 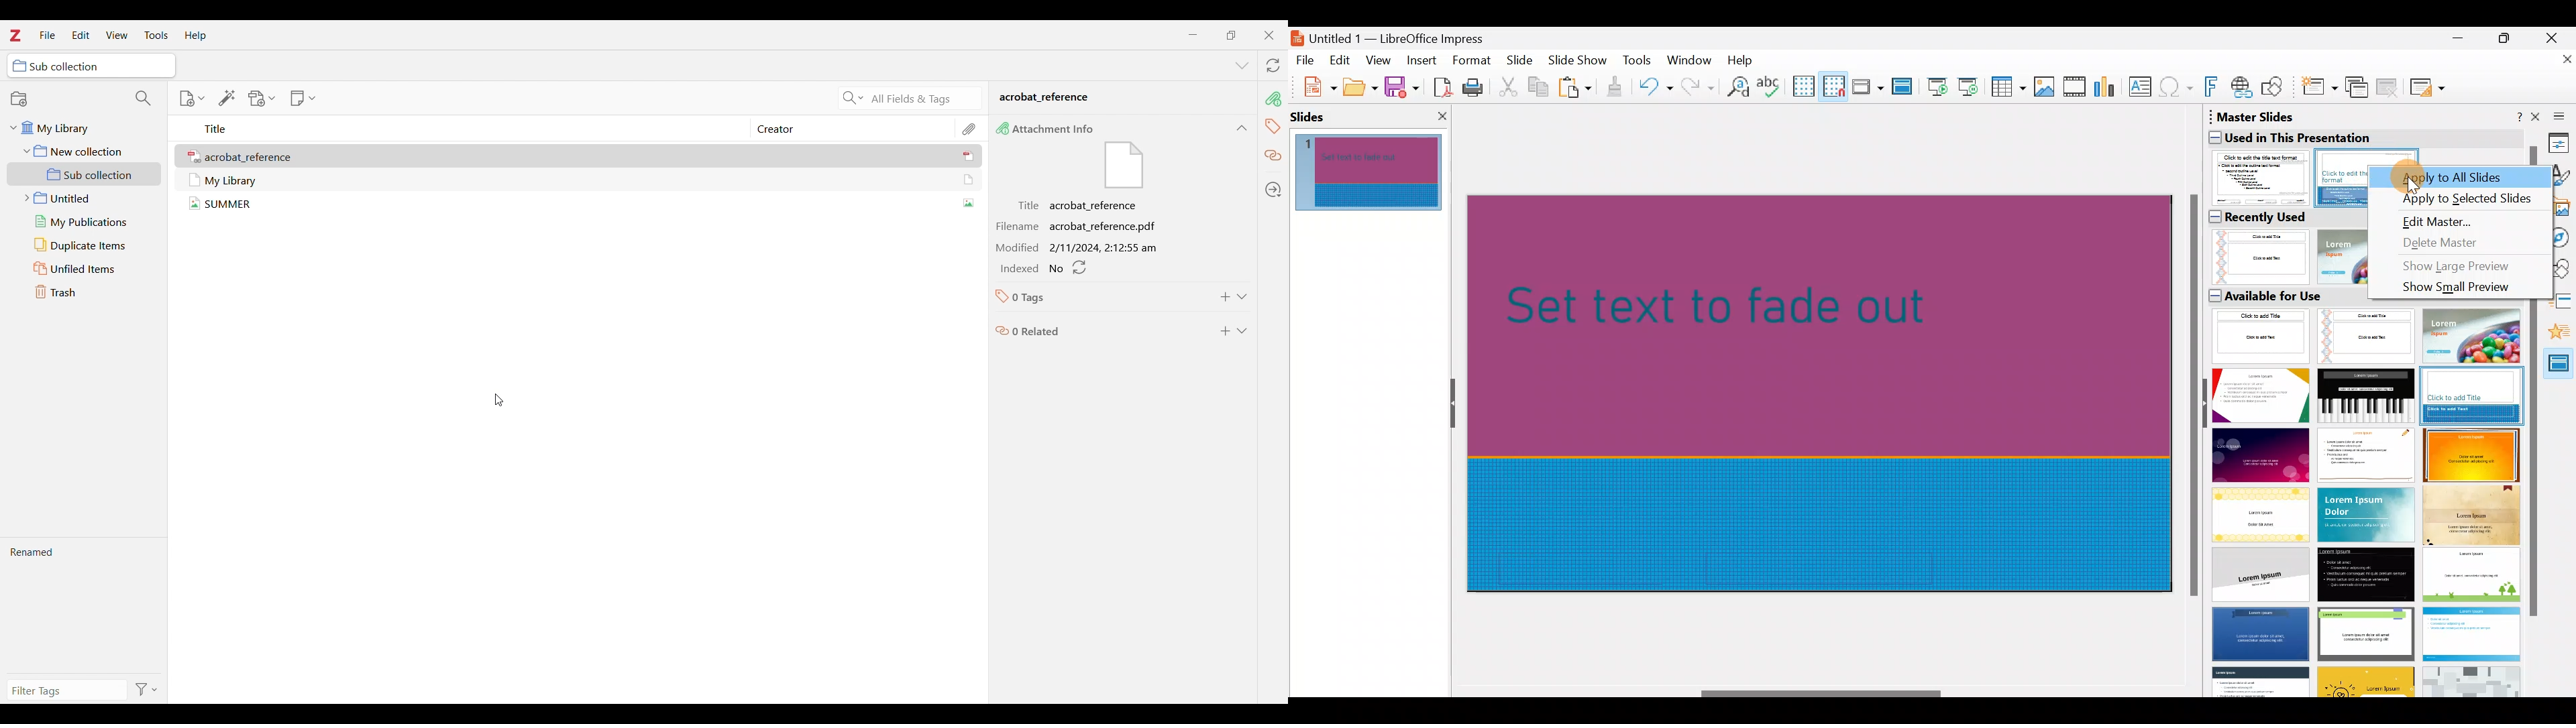 I want to click on Animation, so click(x=2556, y=336).